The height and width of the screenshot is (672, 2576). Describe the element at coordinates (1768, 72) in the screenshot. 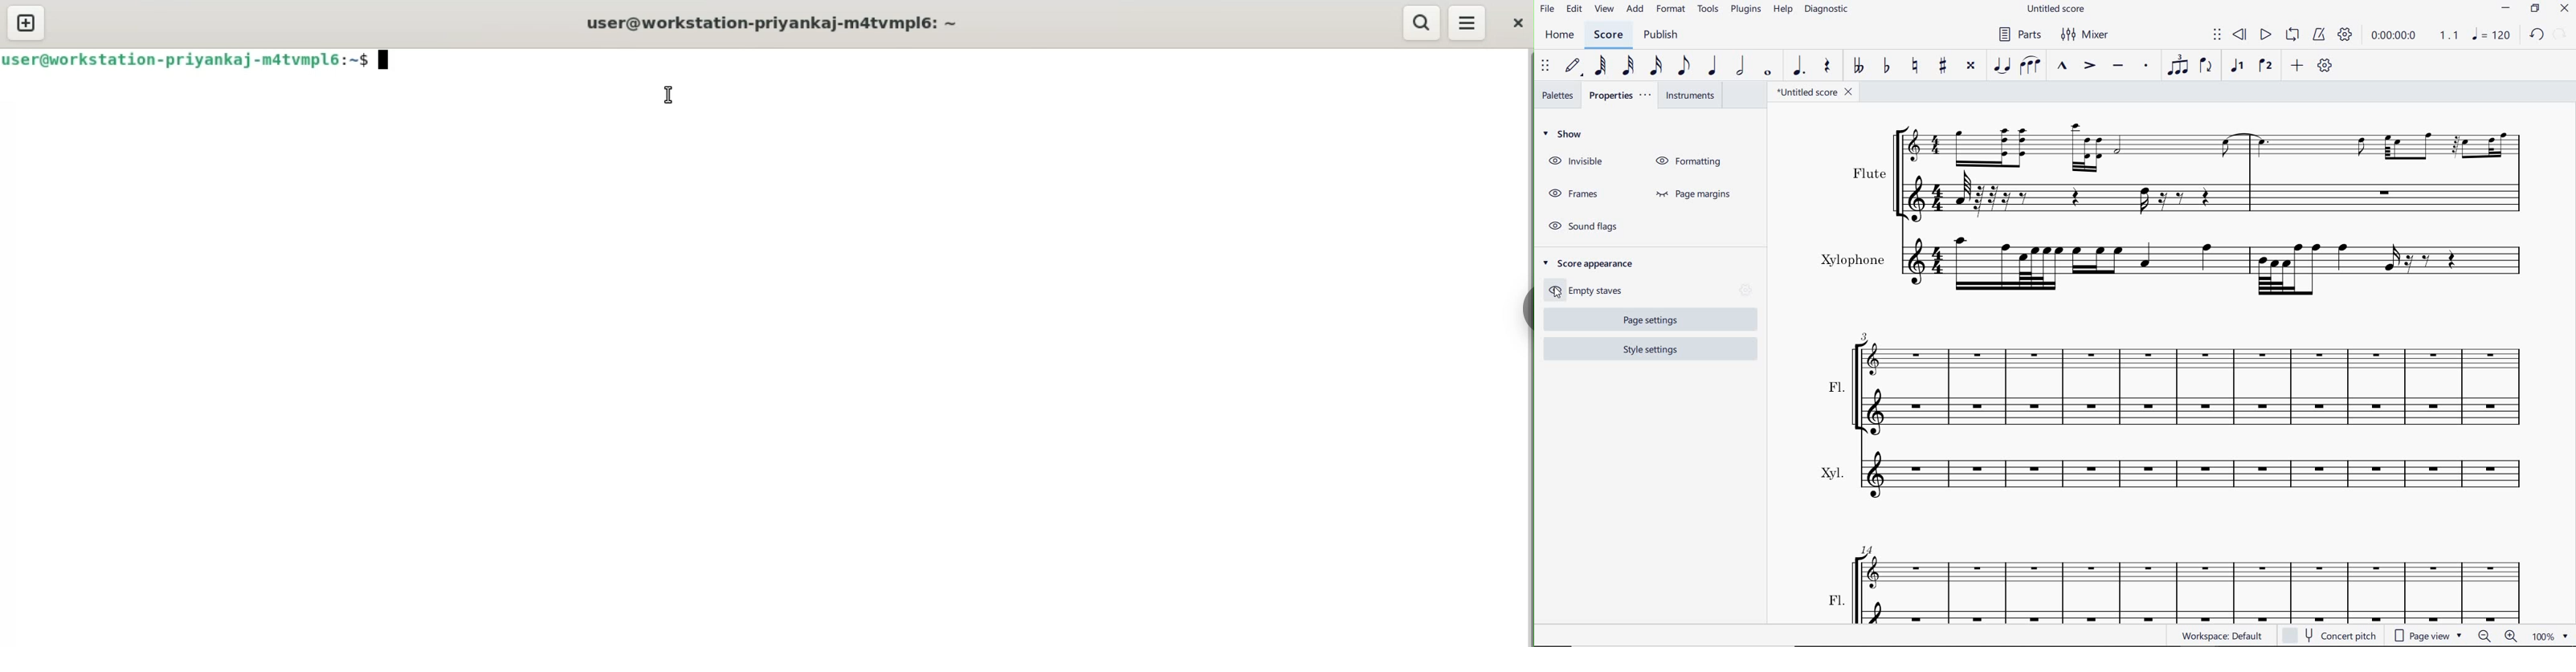

I see `WHOLE NOTE` at that location.